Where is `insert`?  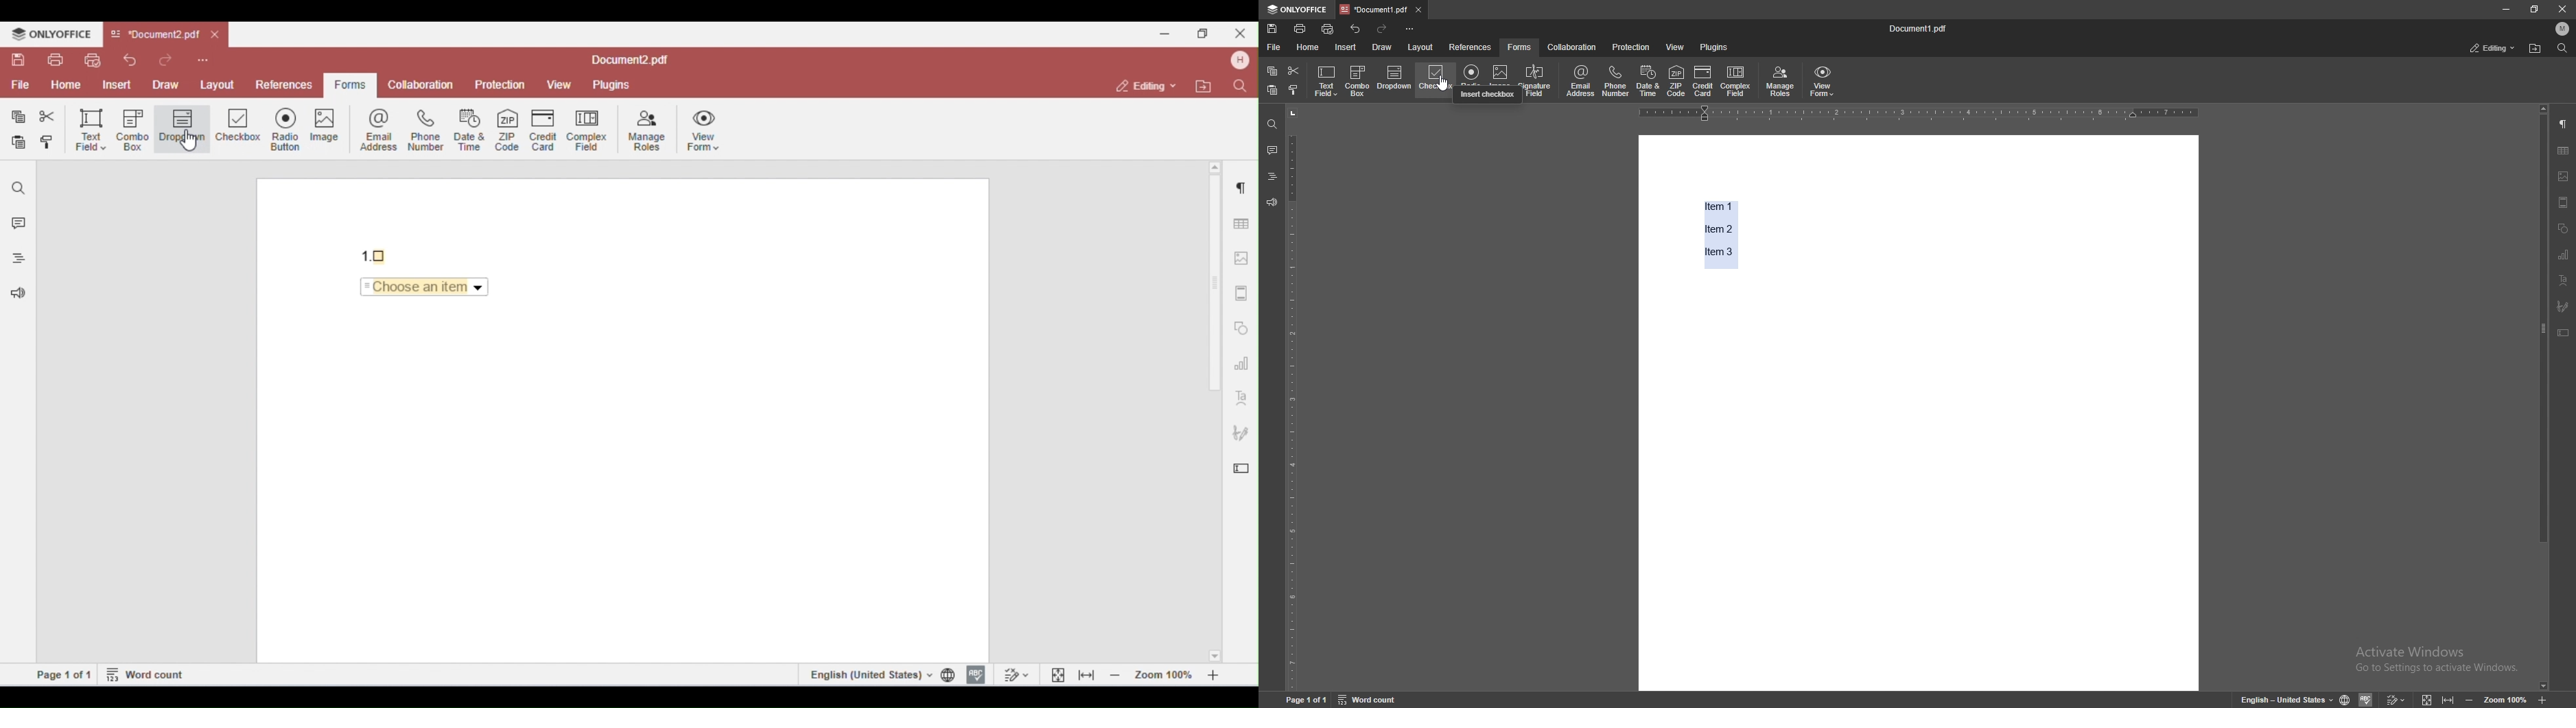
insert is located at coordinates (1346, 47).